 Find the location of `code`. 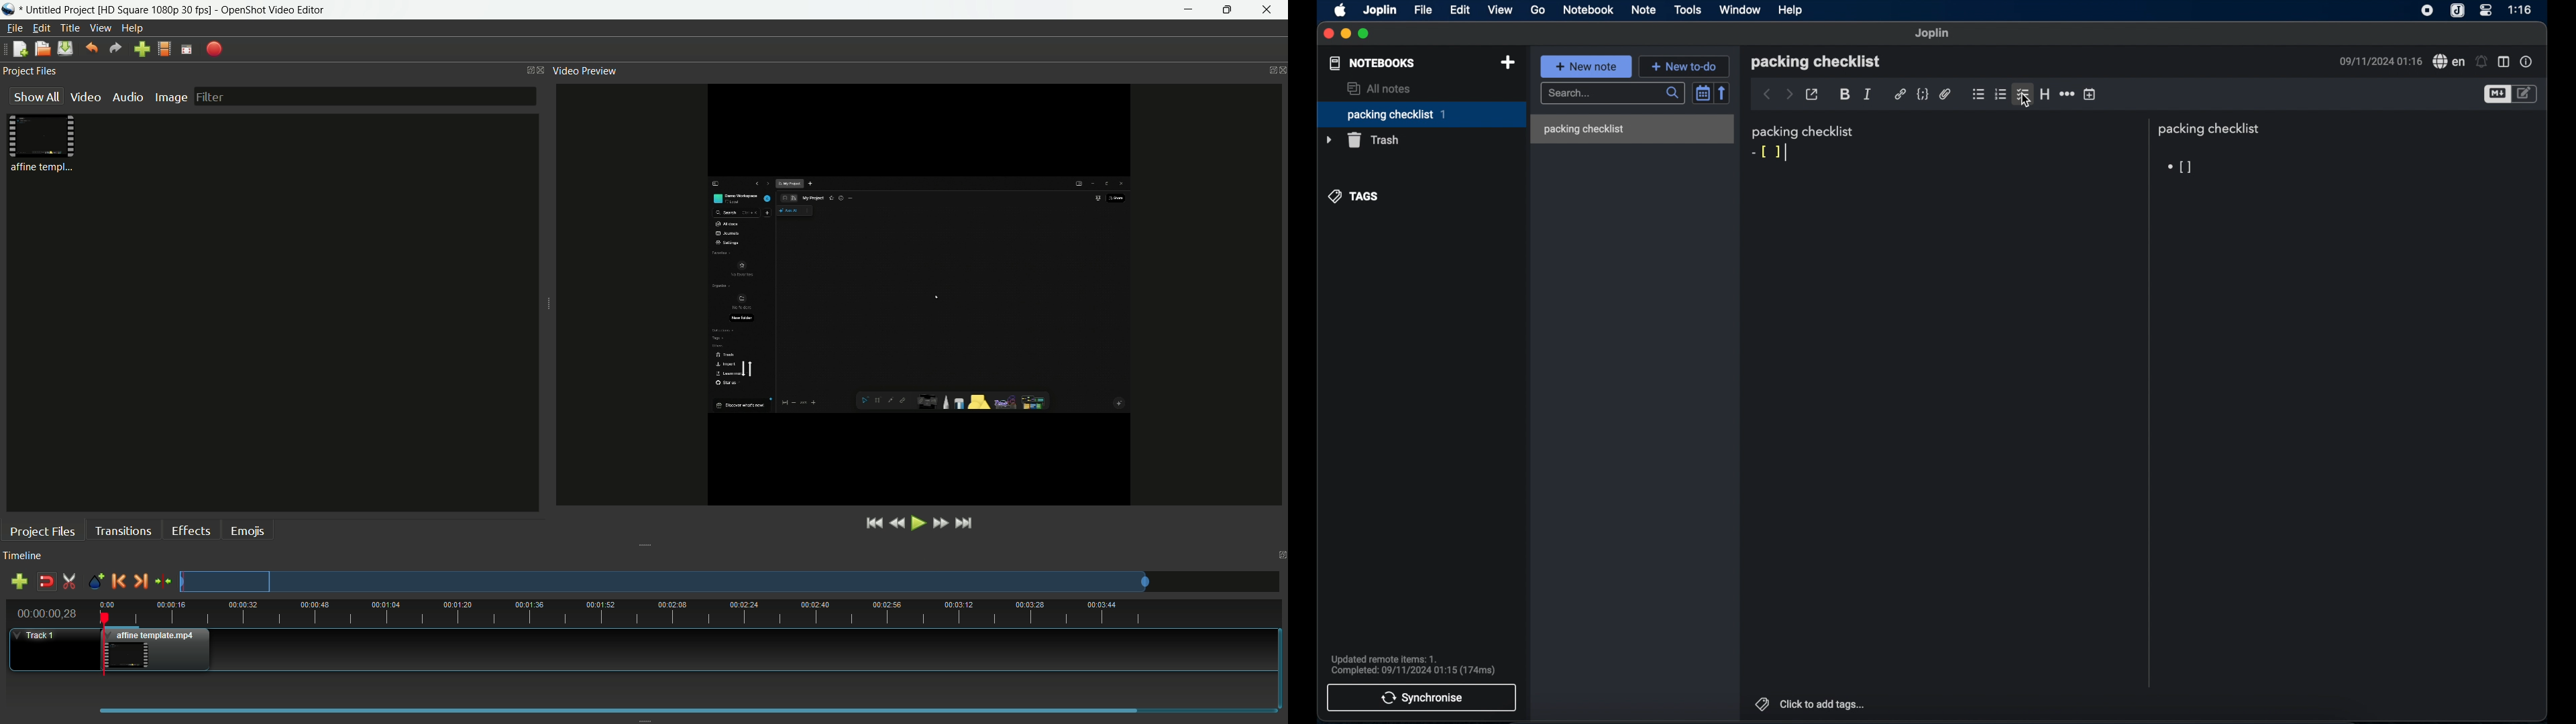

code is located at coordinates (1922, 94).